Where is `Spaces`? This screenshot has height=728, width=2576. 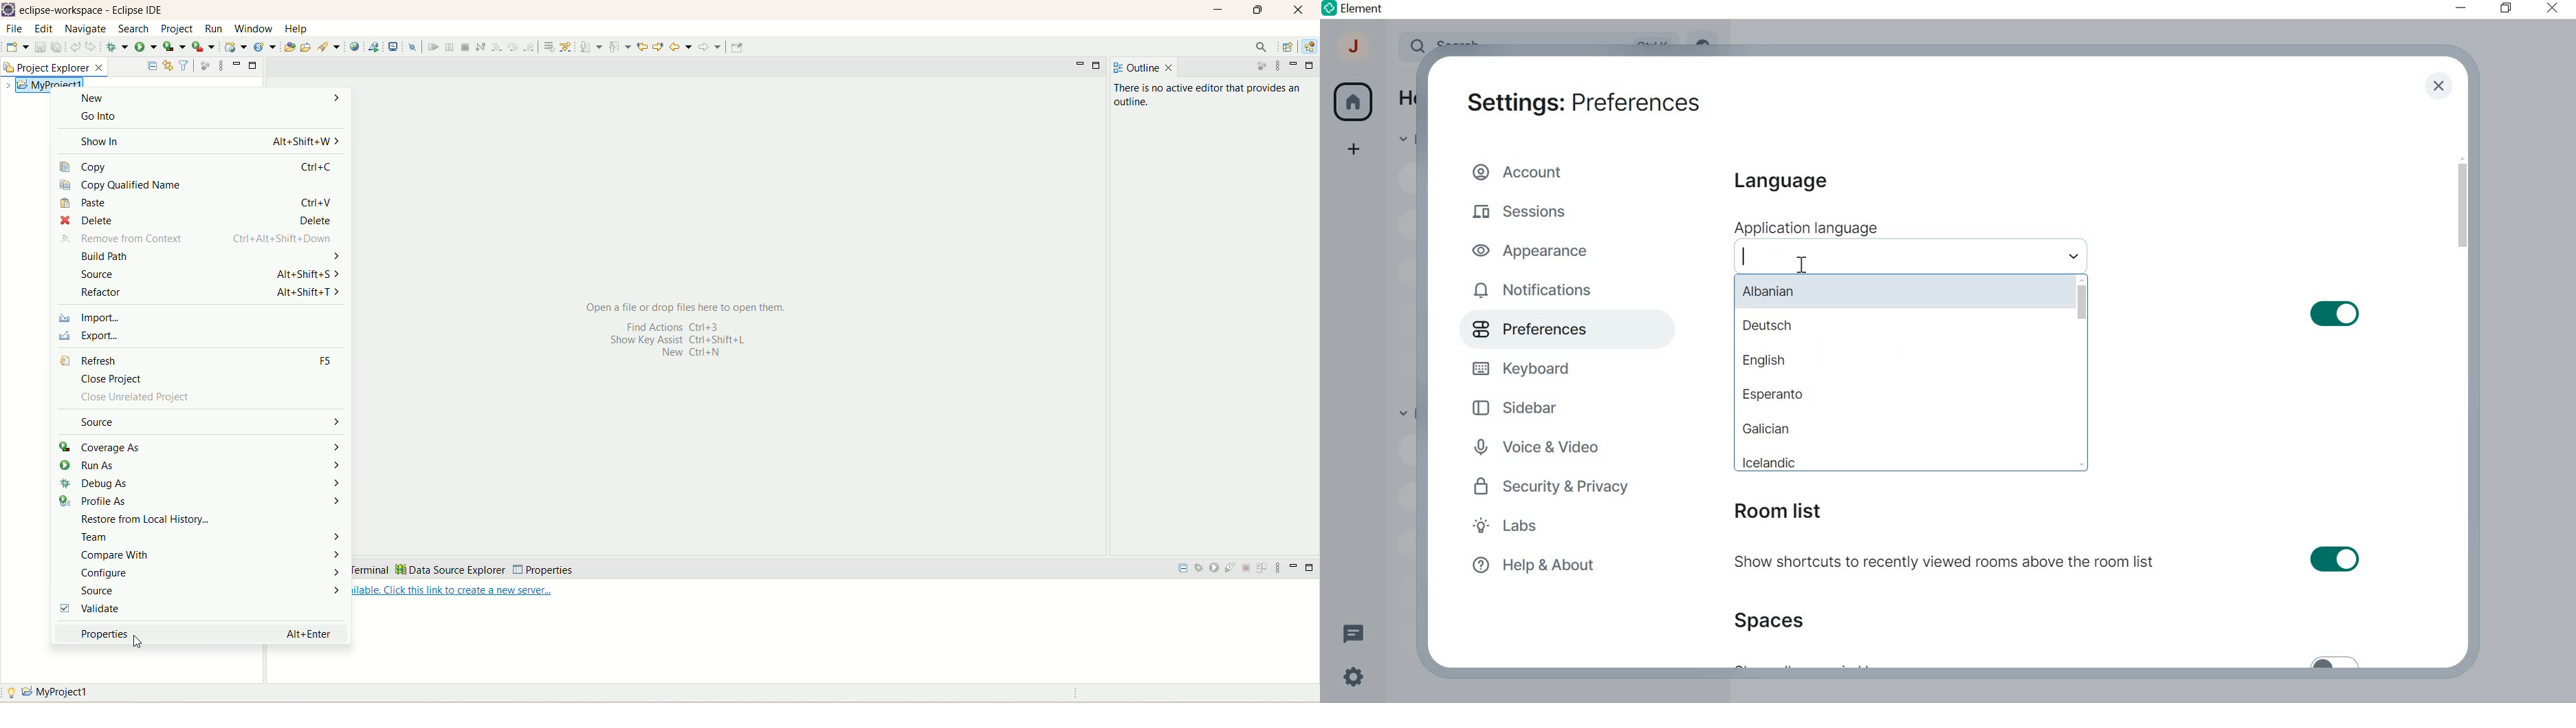 Spaces is located at coordinates (1774, 620).